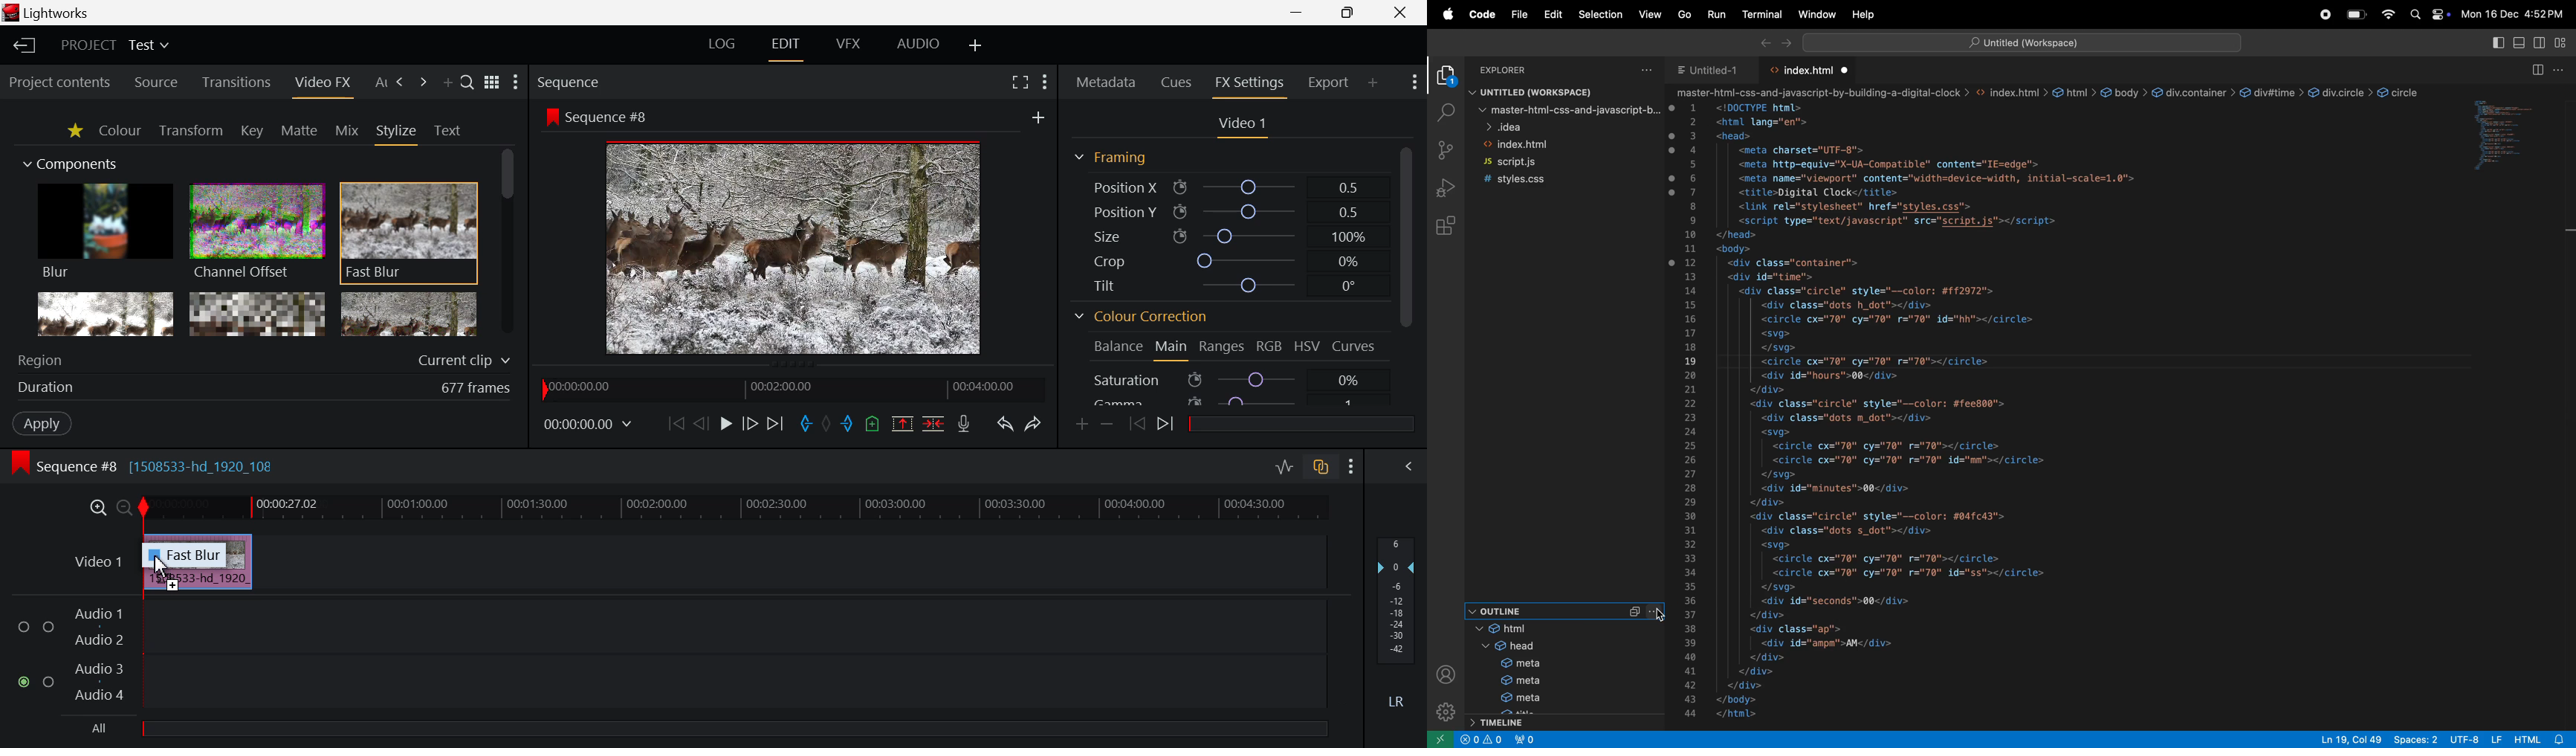  I want to click on Video Settings Section, so click(1241, 125).